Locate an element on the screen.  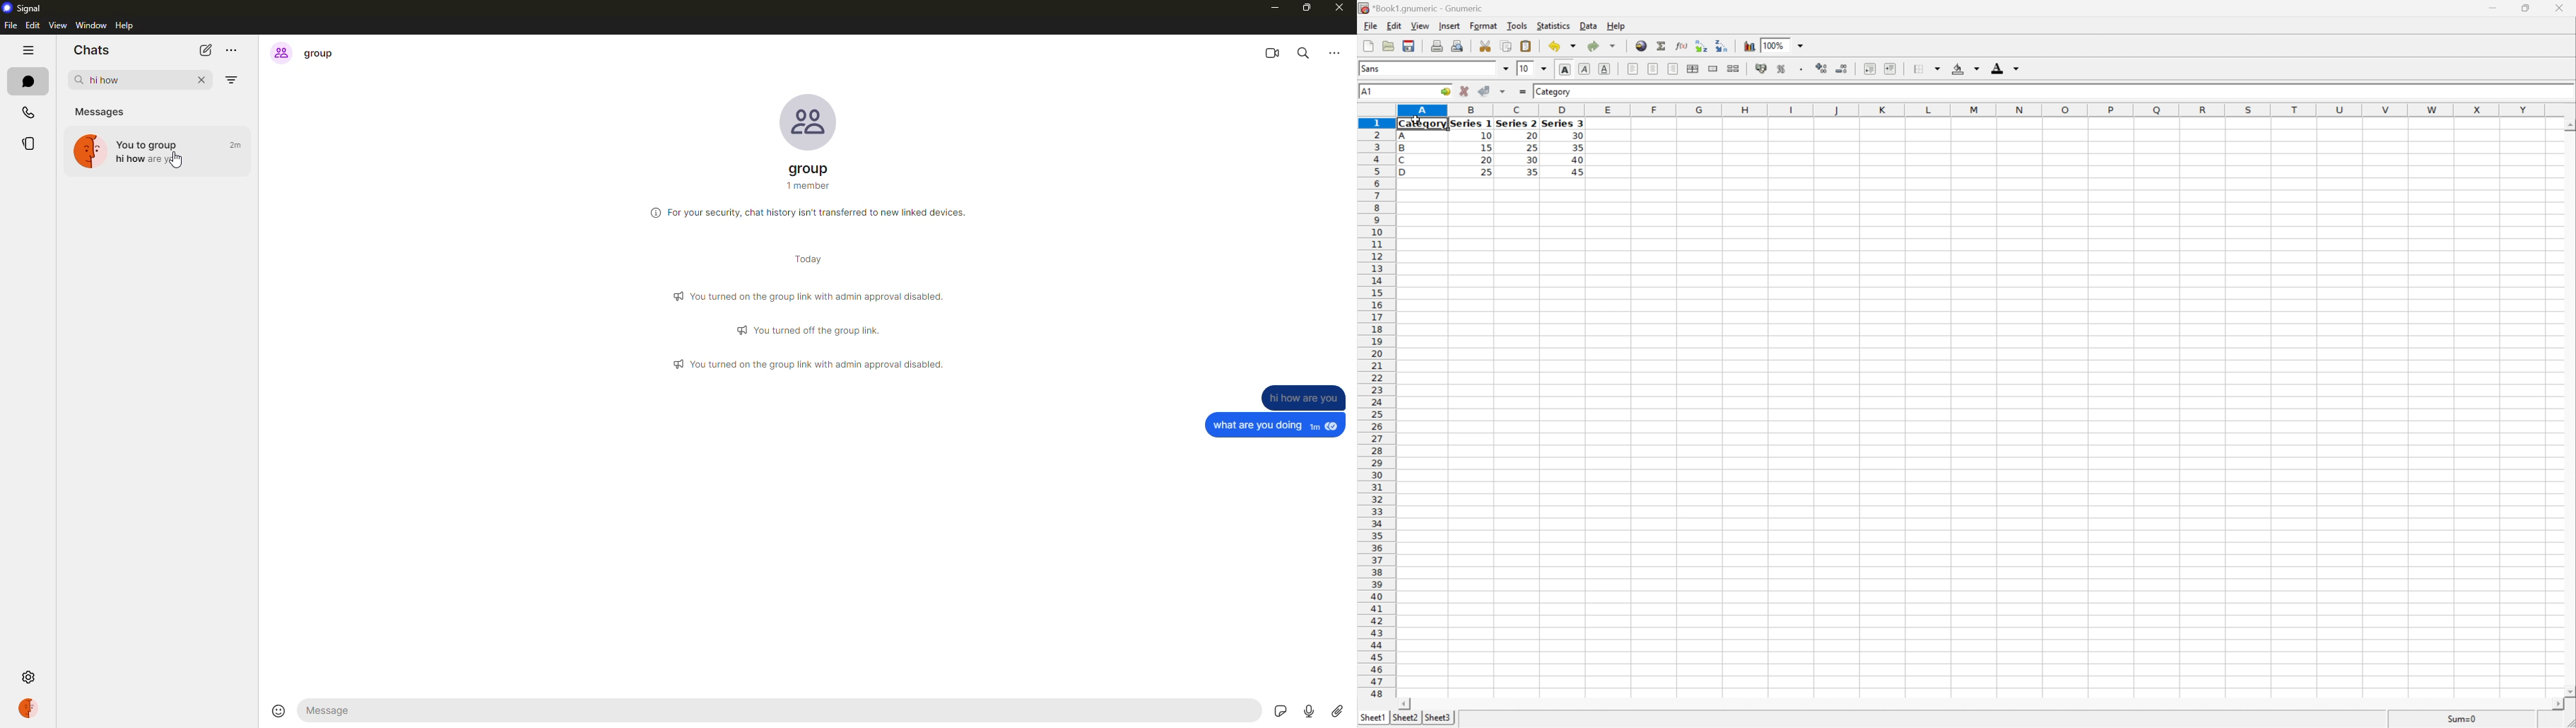
more is located at coordinates (1333, 51).